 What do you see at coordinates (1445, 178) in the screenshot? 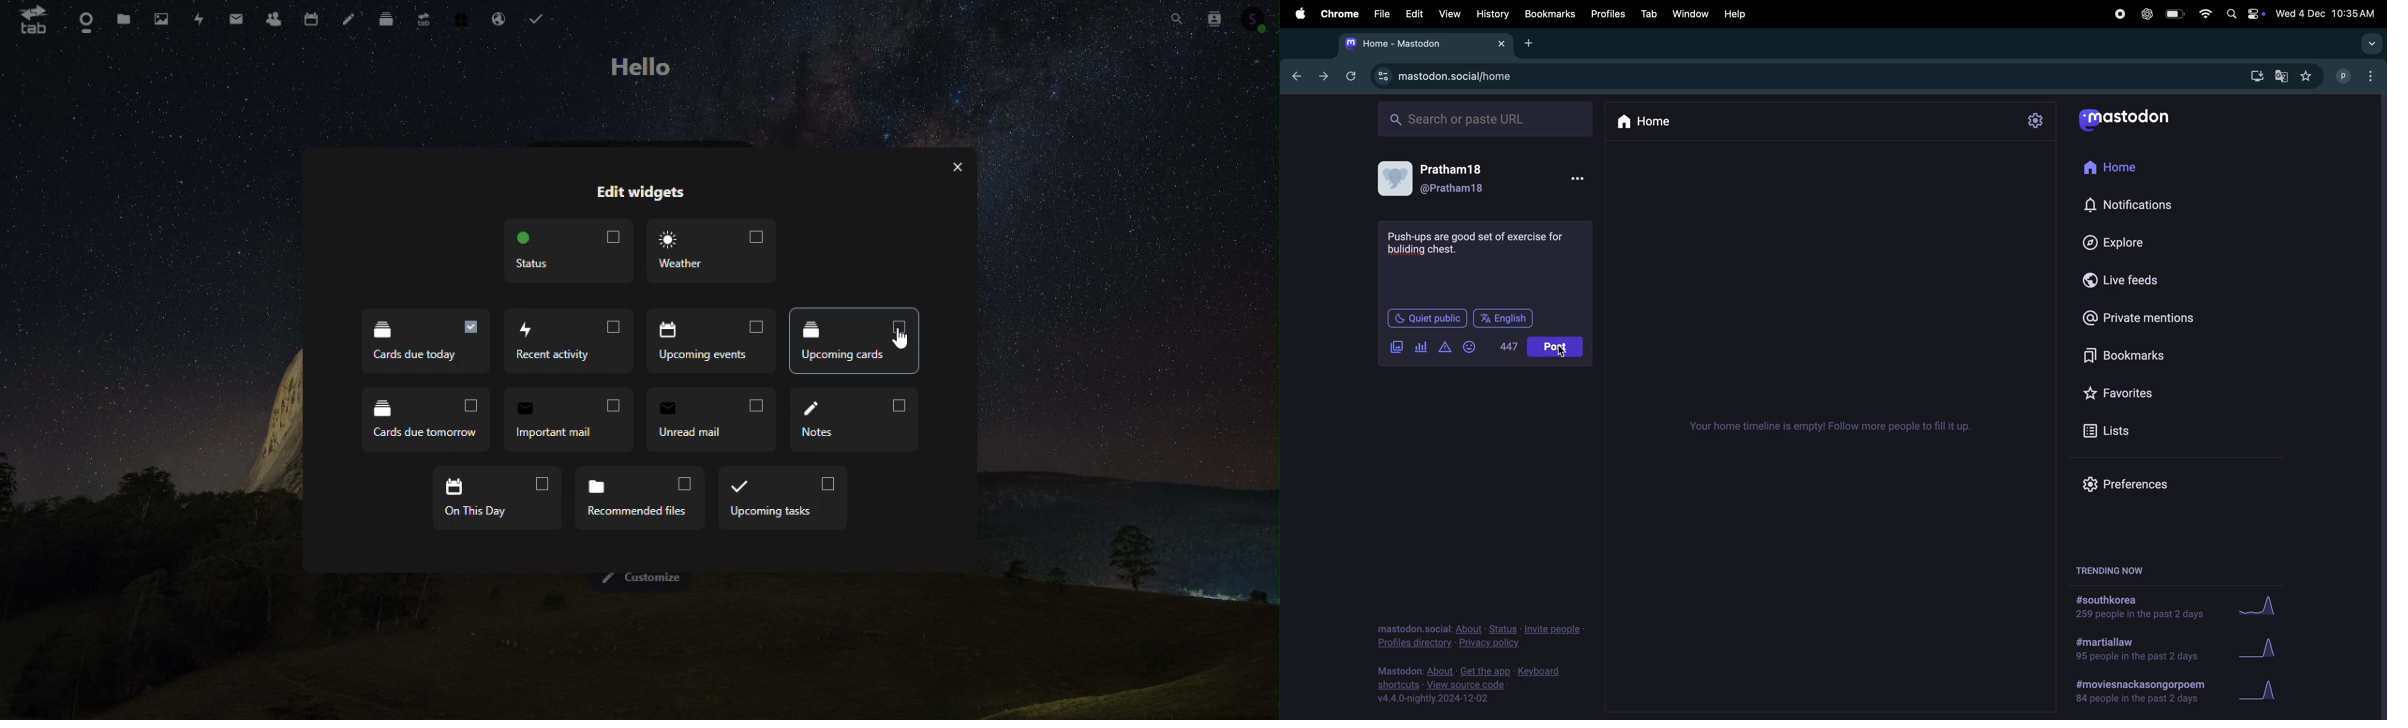
I see `user profile` at bounding box center [1445, 178].